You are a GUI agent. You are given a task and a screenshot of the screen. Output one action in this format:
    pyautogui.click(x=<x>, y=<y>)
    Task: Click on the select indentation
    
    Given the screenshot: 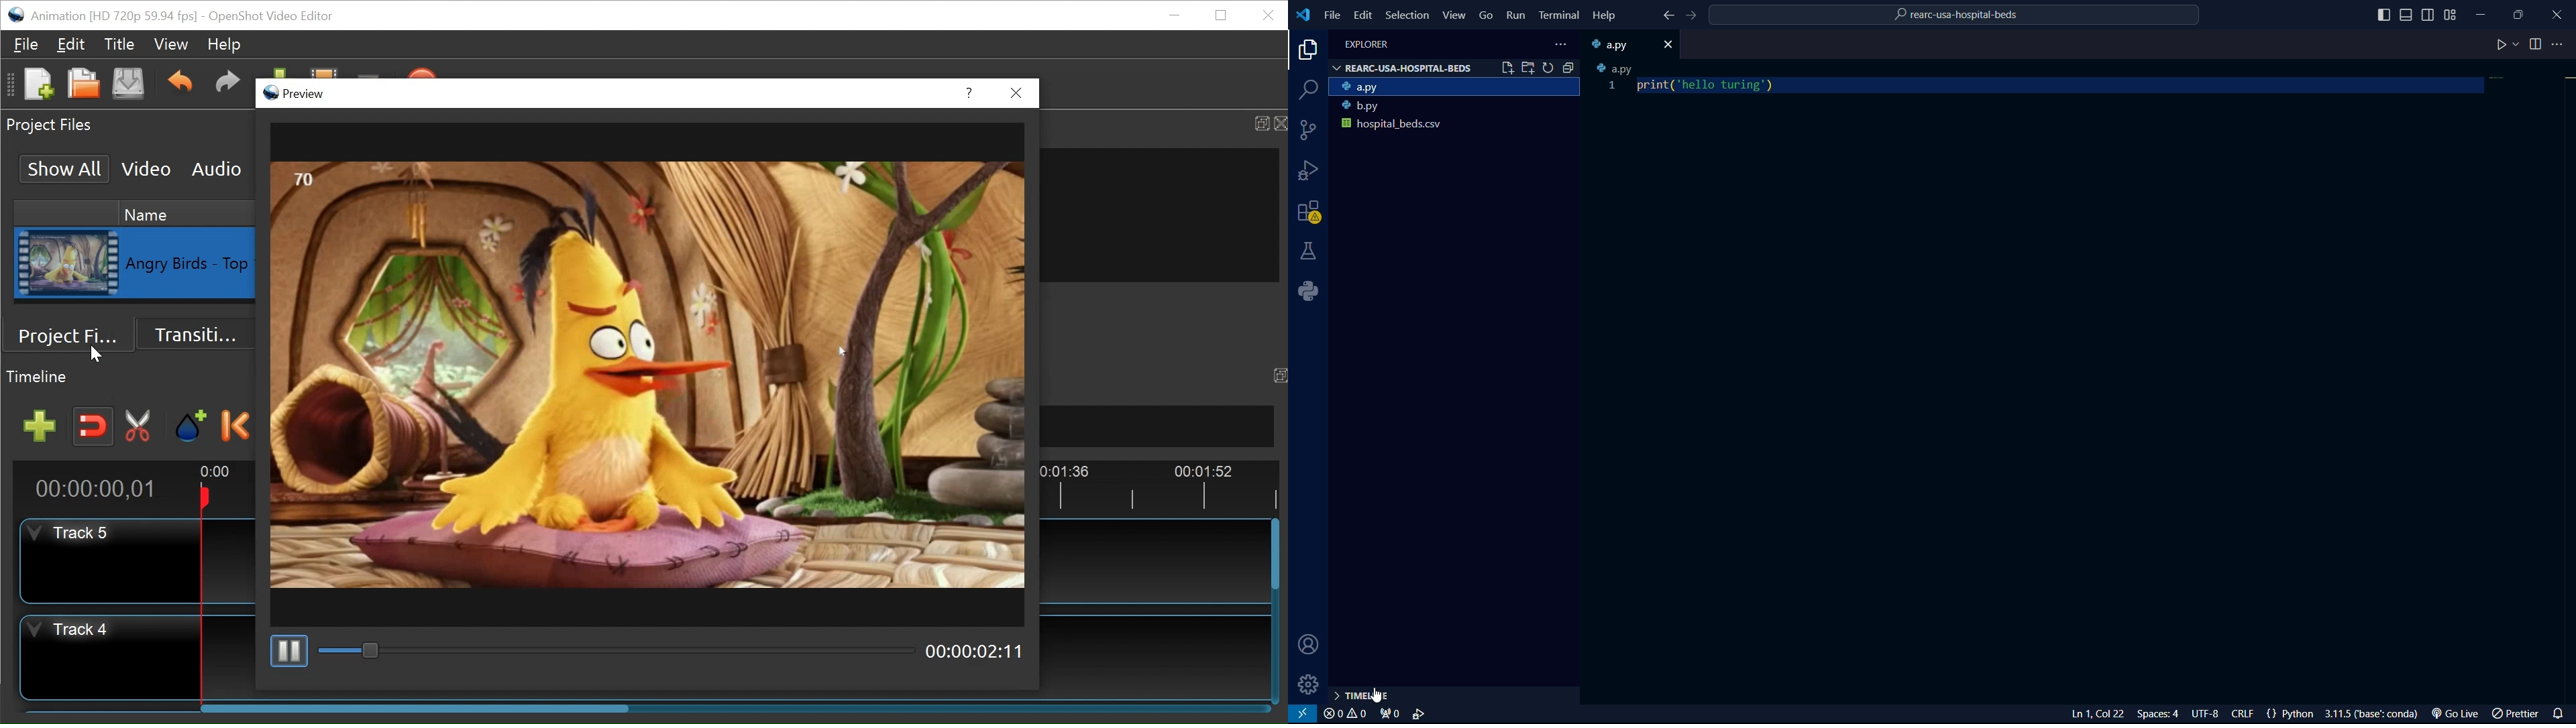 What is the action you would take?
    pyautogui.click(x=2158, y=715)
    